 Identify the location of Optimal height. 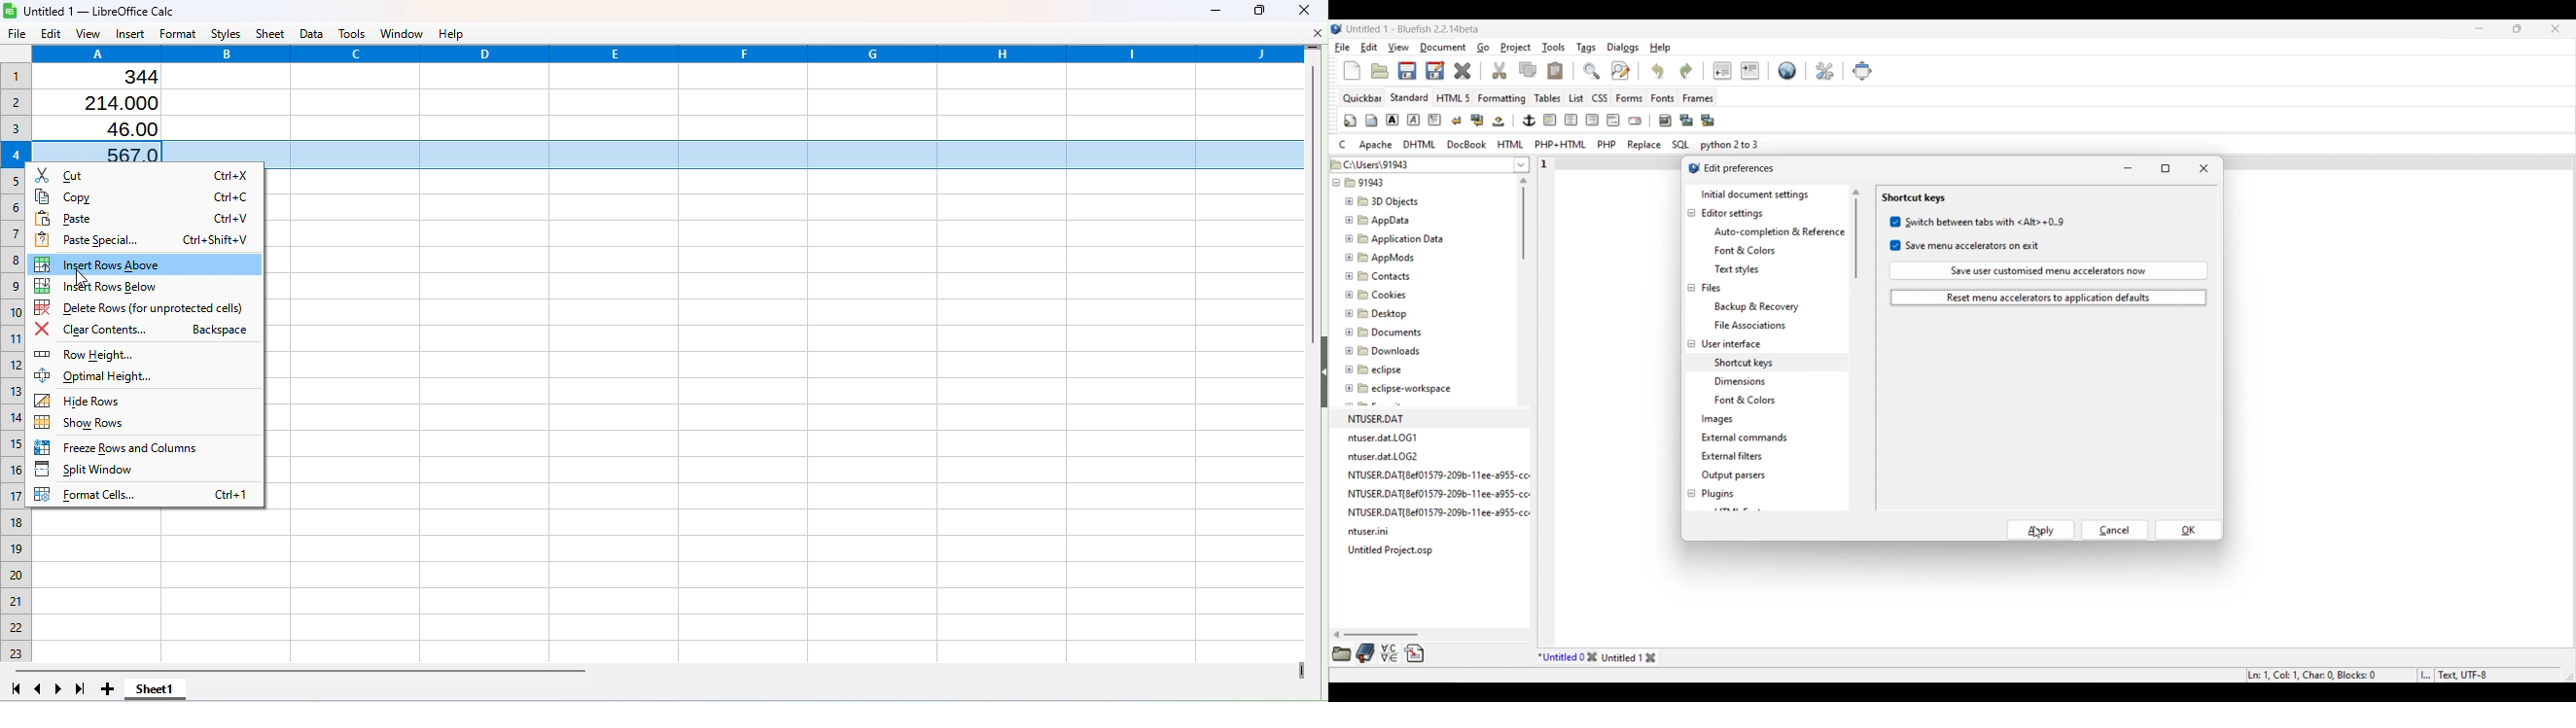
(136, 376).